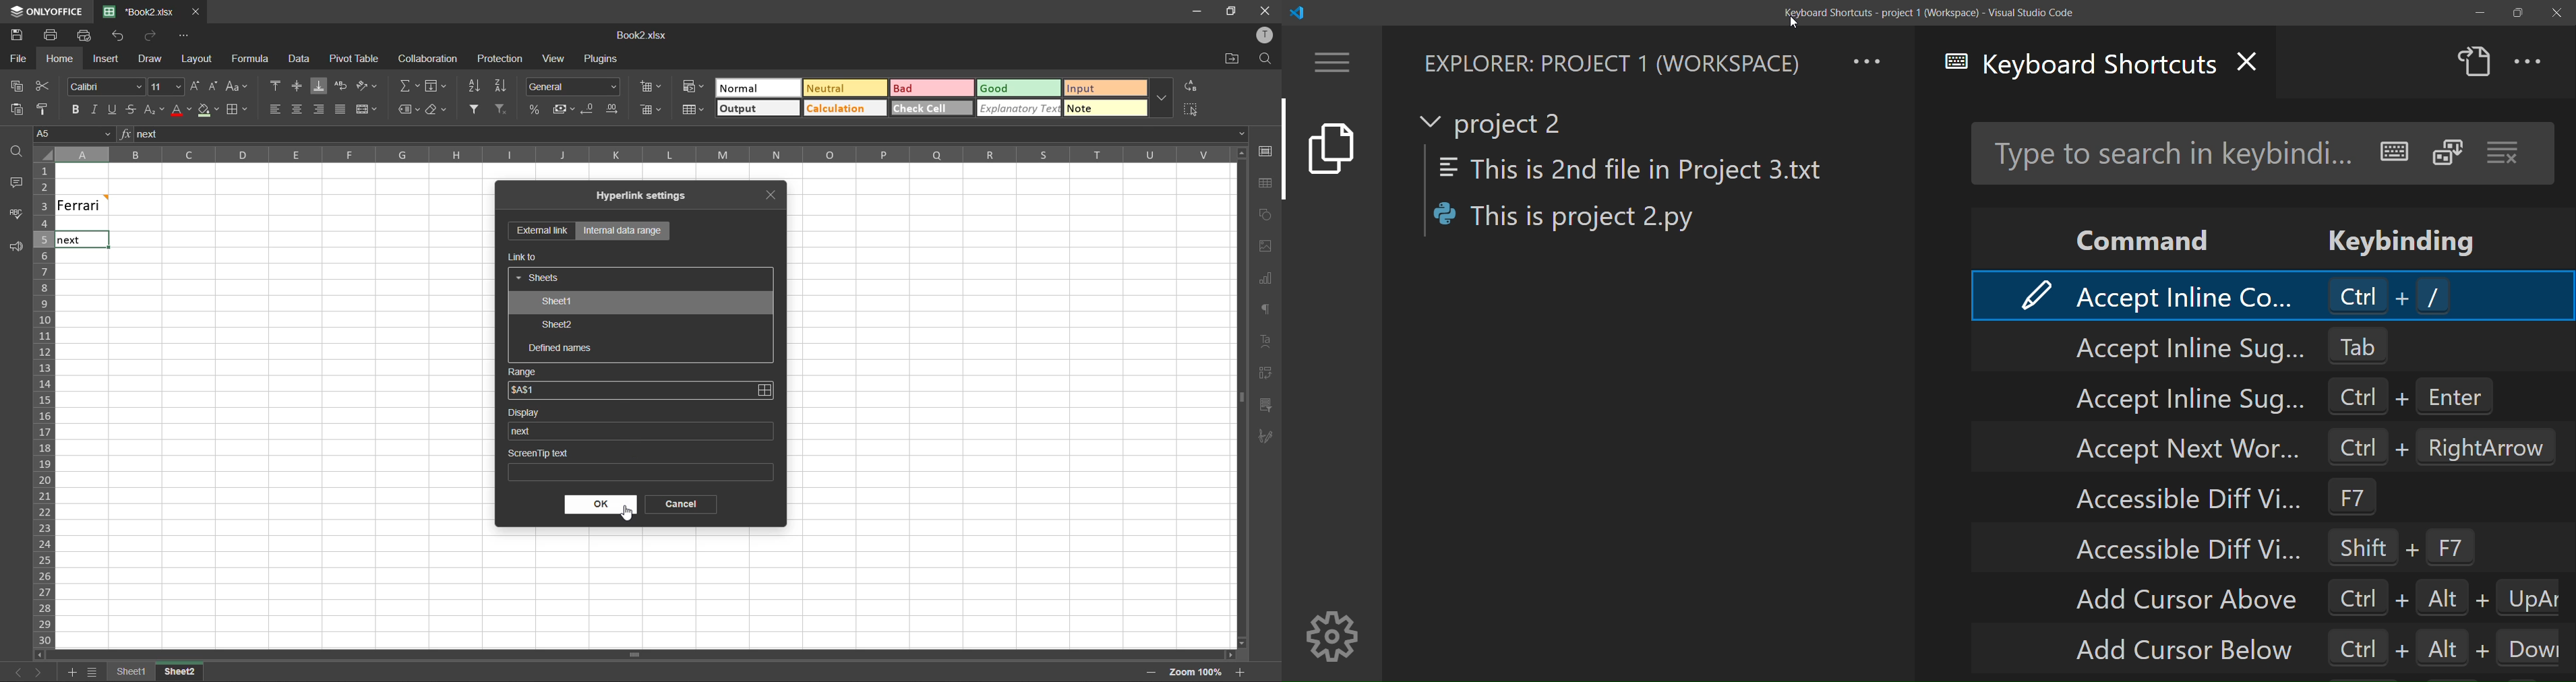  I want to click on view, so click(553, 58).